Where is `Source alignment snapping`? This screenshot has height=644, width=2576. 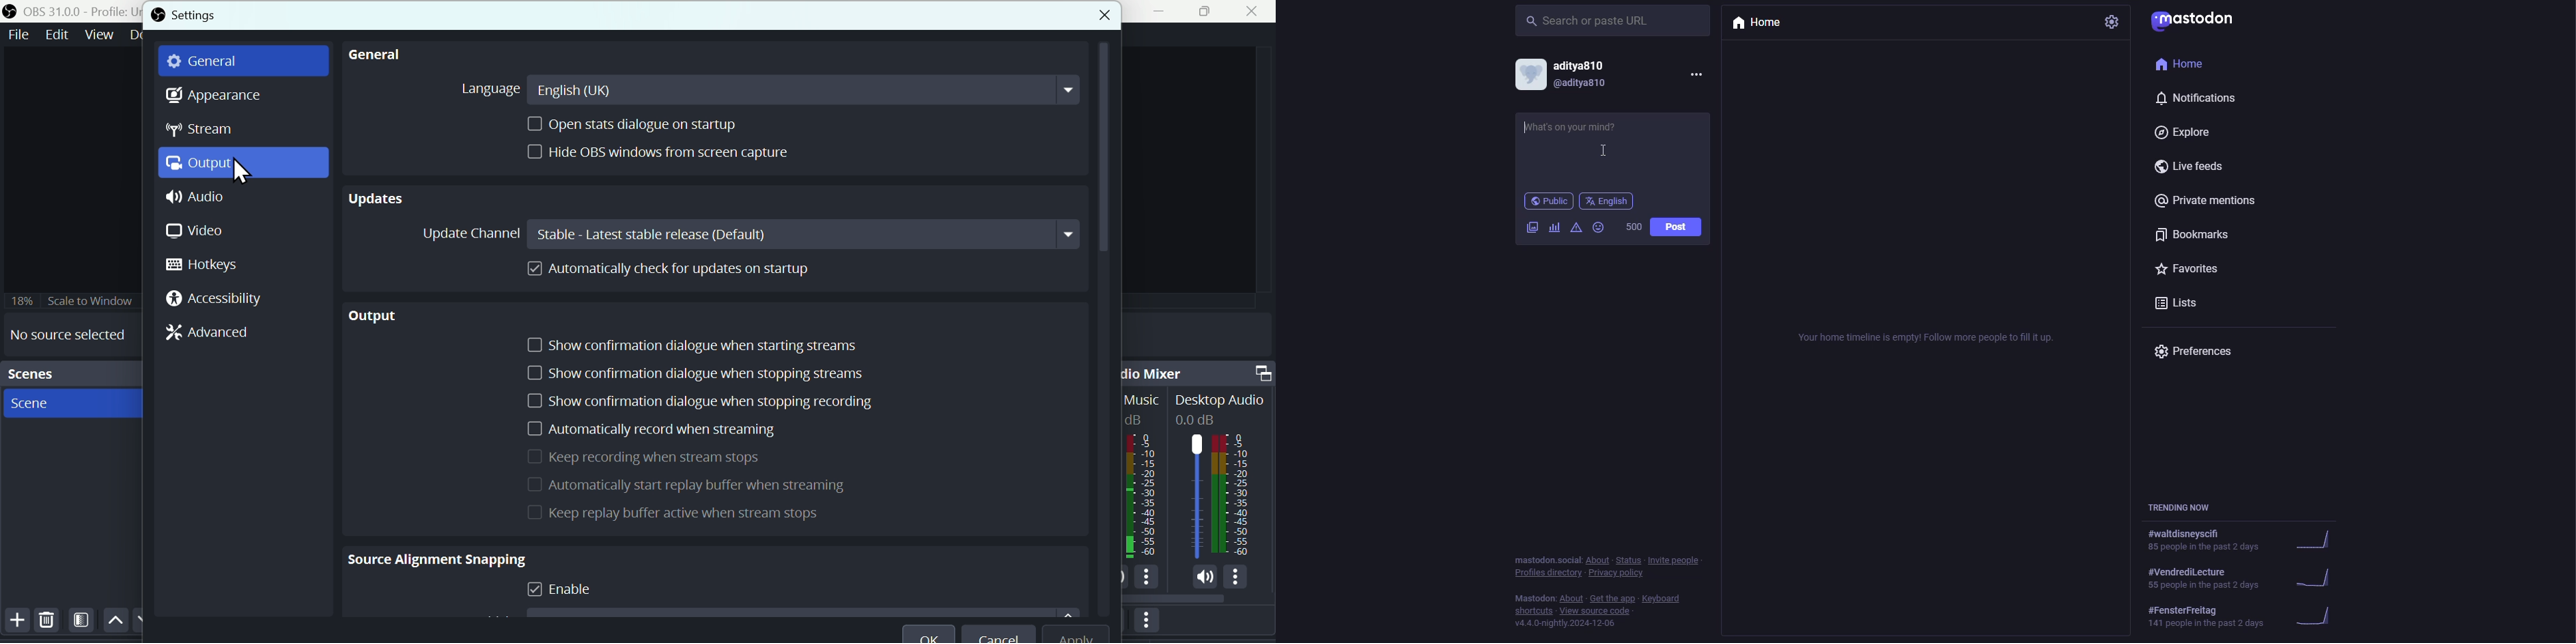 Source alignment snapping is located at coordinates (441, 559).